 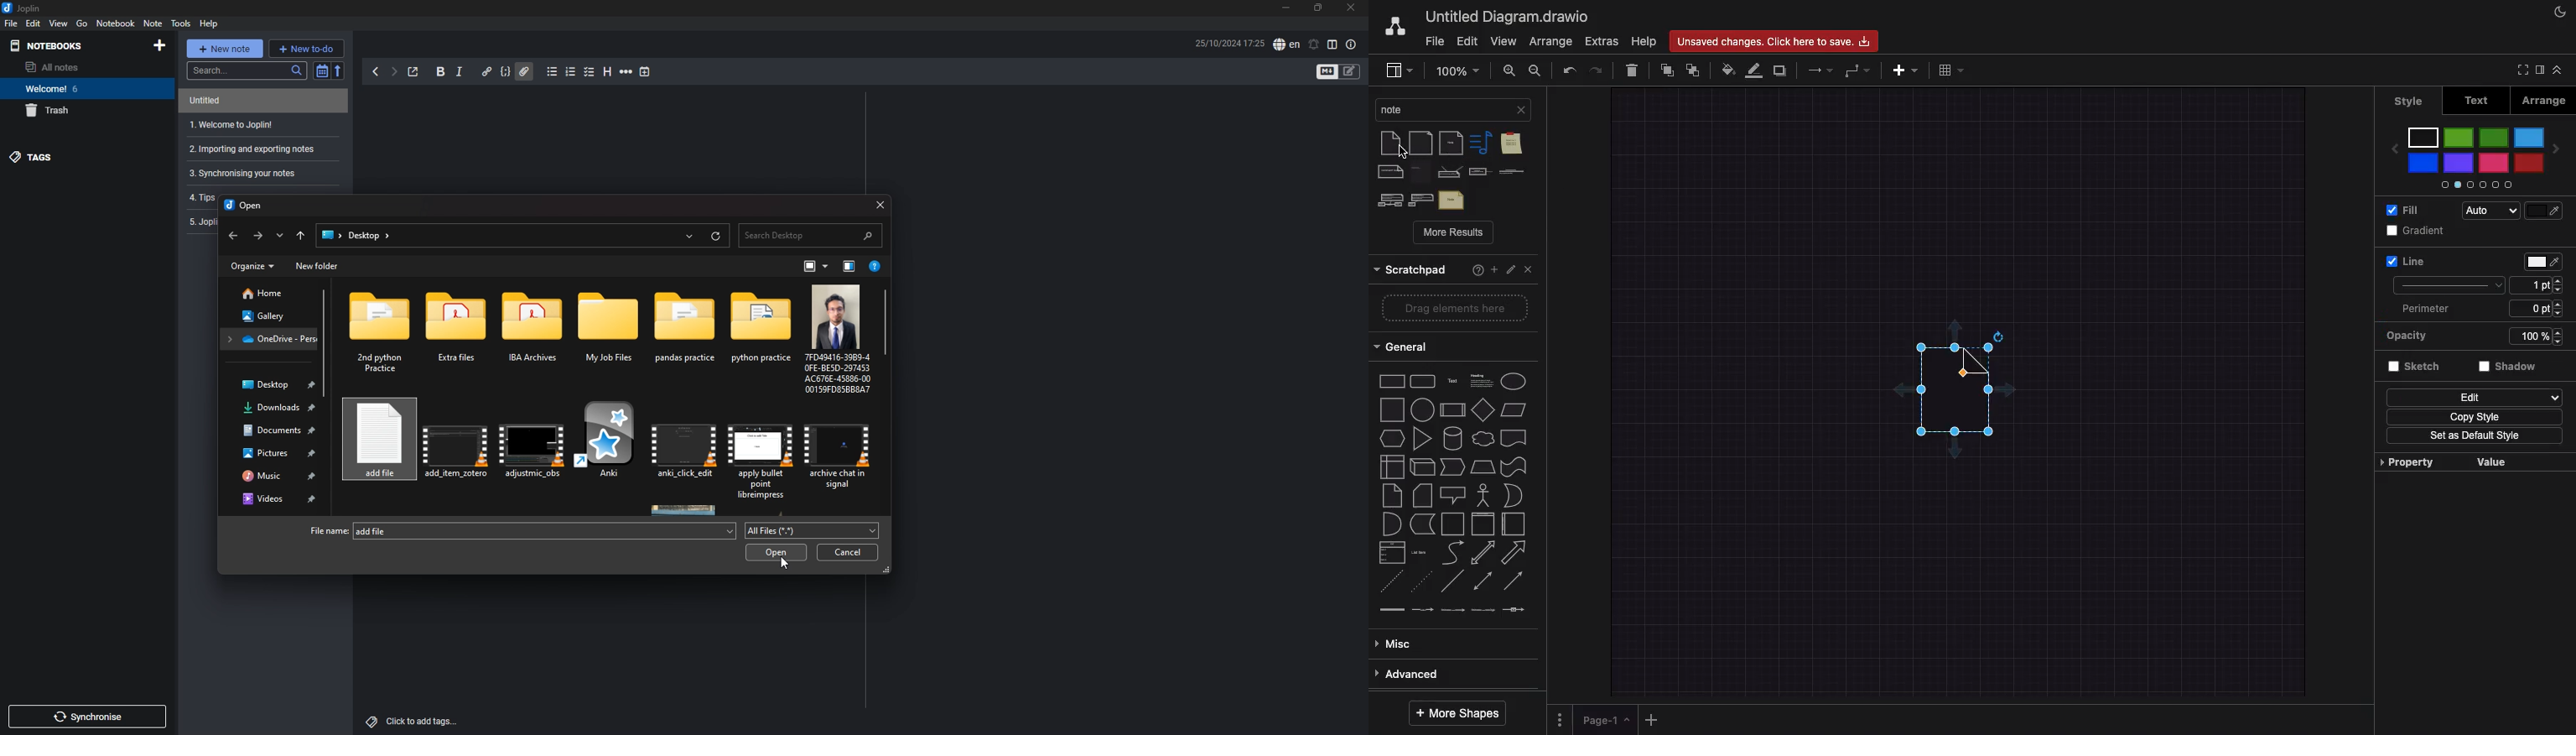 I want to click on 4. Tips, so click(x=200, y=196).